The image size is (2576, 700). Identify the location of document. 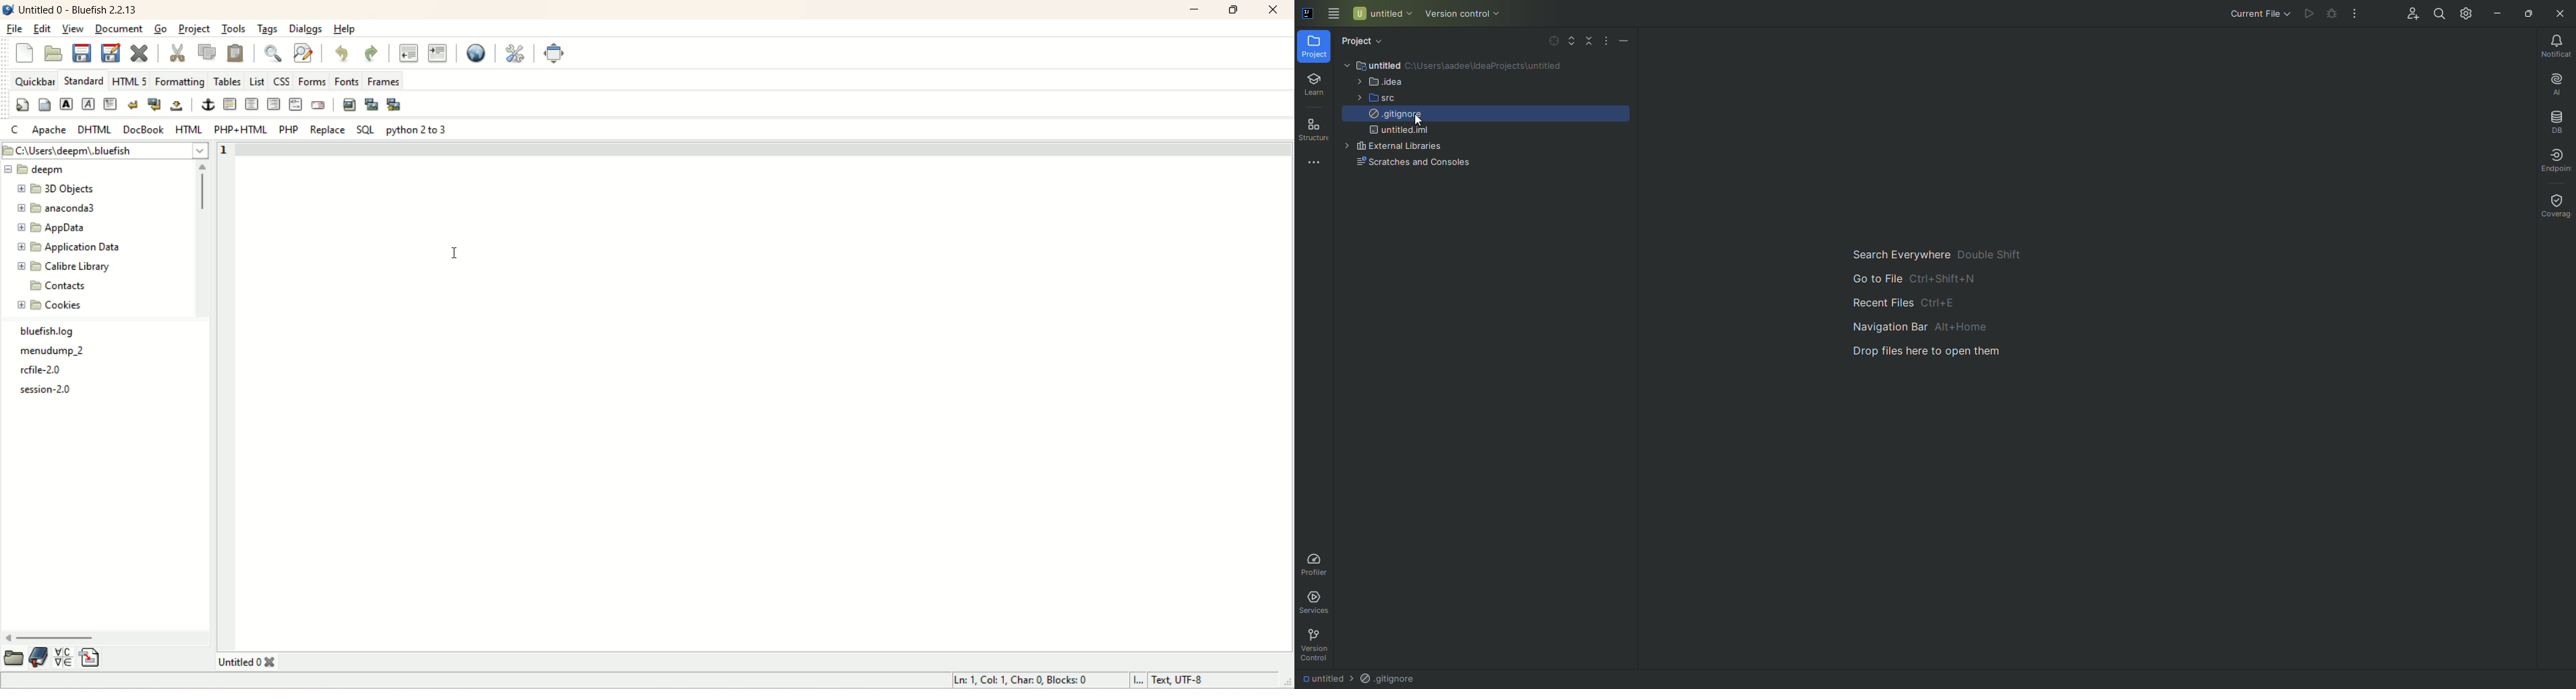
(120, 30).